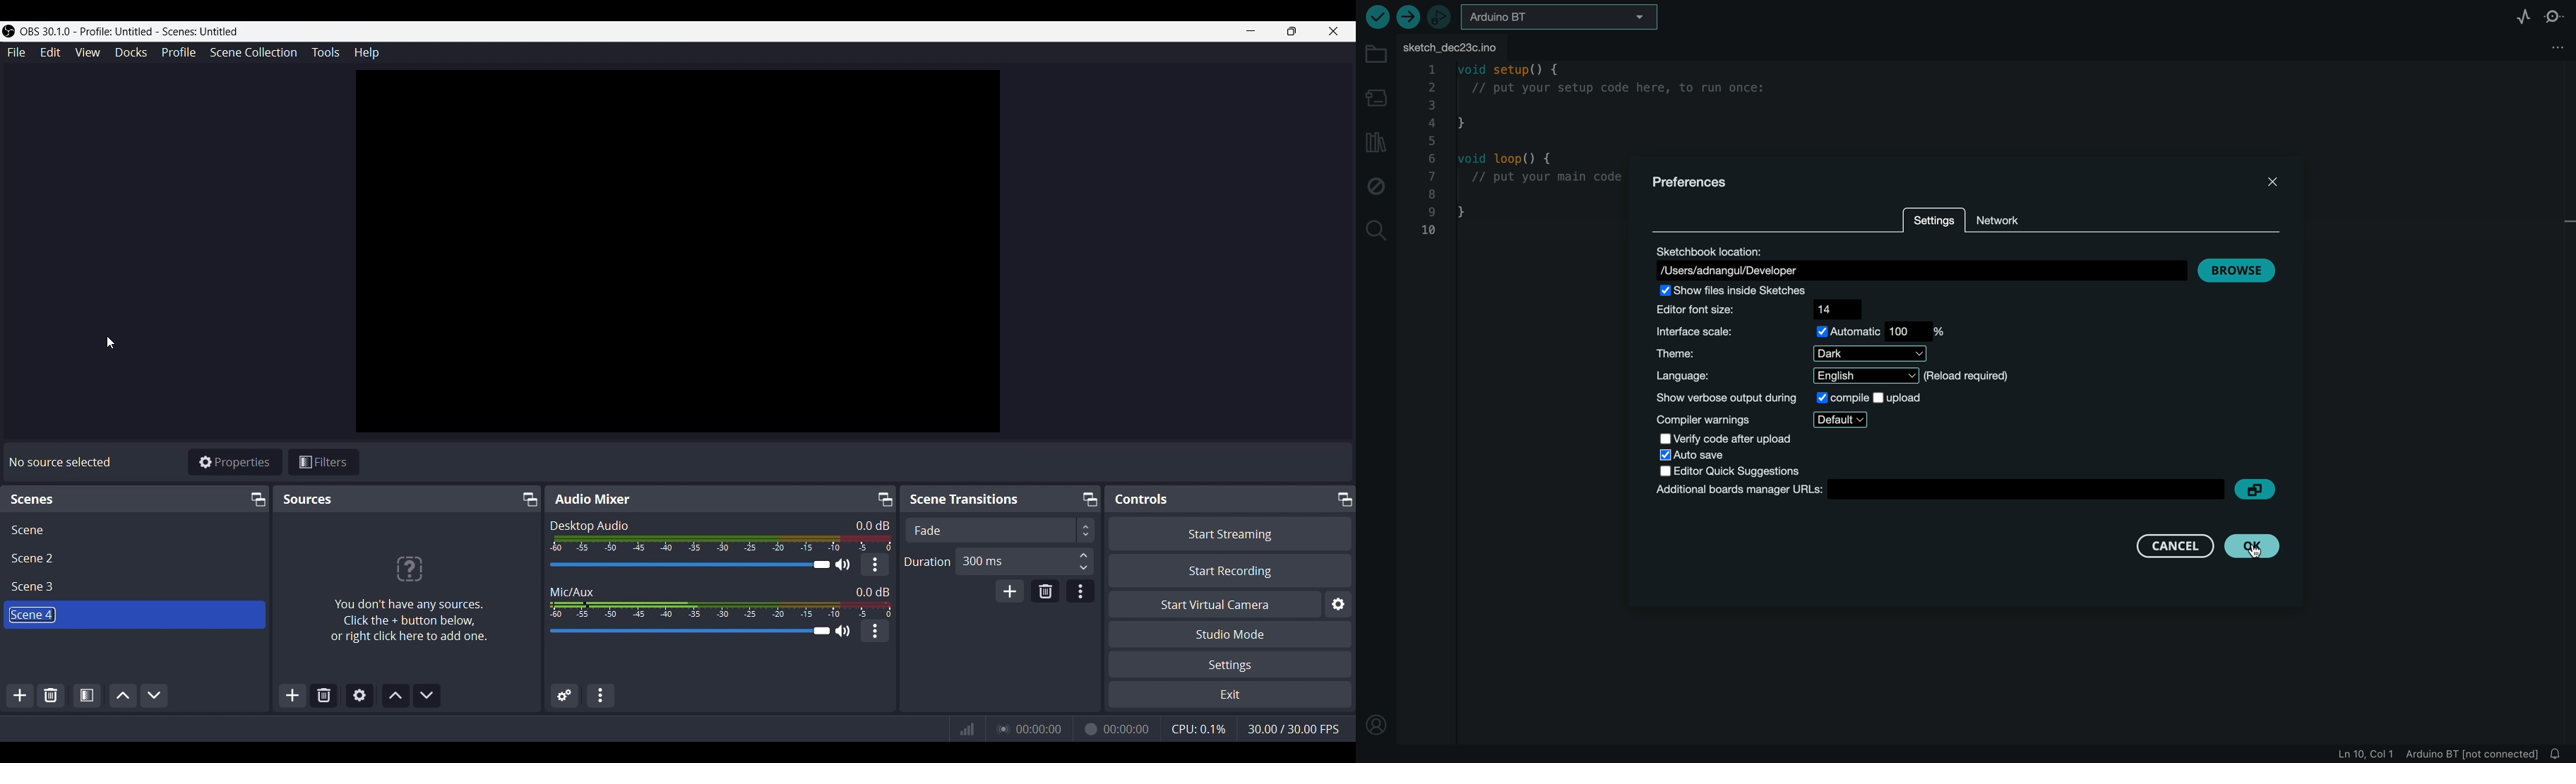 This screenshot has width=2576, height=784. Describe the element at coordinates (1231, 570) in the screenshot. I see `Start Recording` at that location.